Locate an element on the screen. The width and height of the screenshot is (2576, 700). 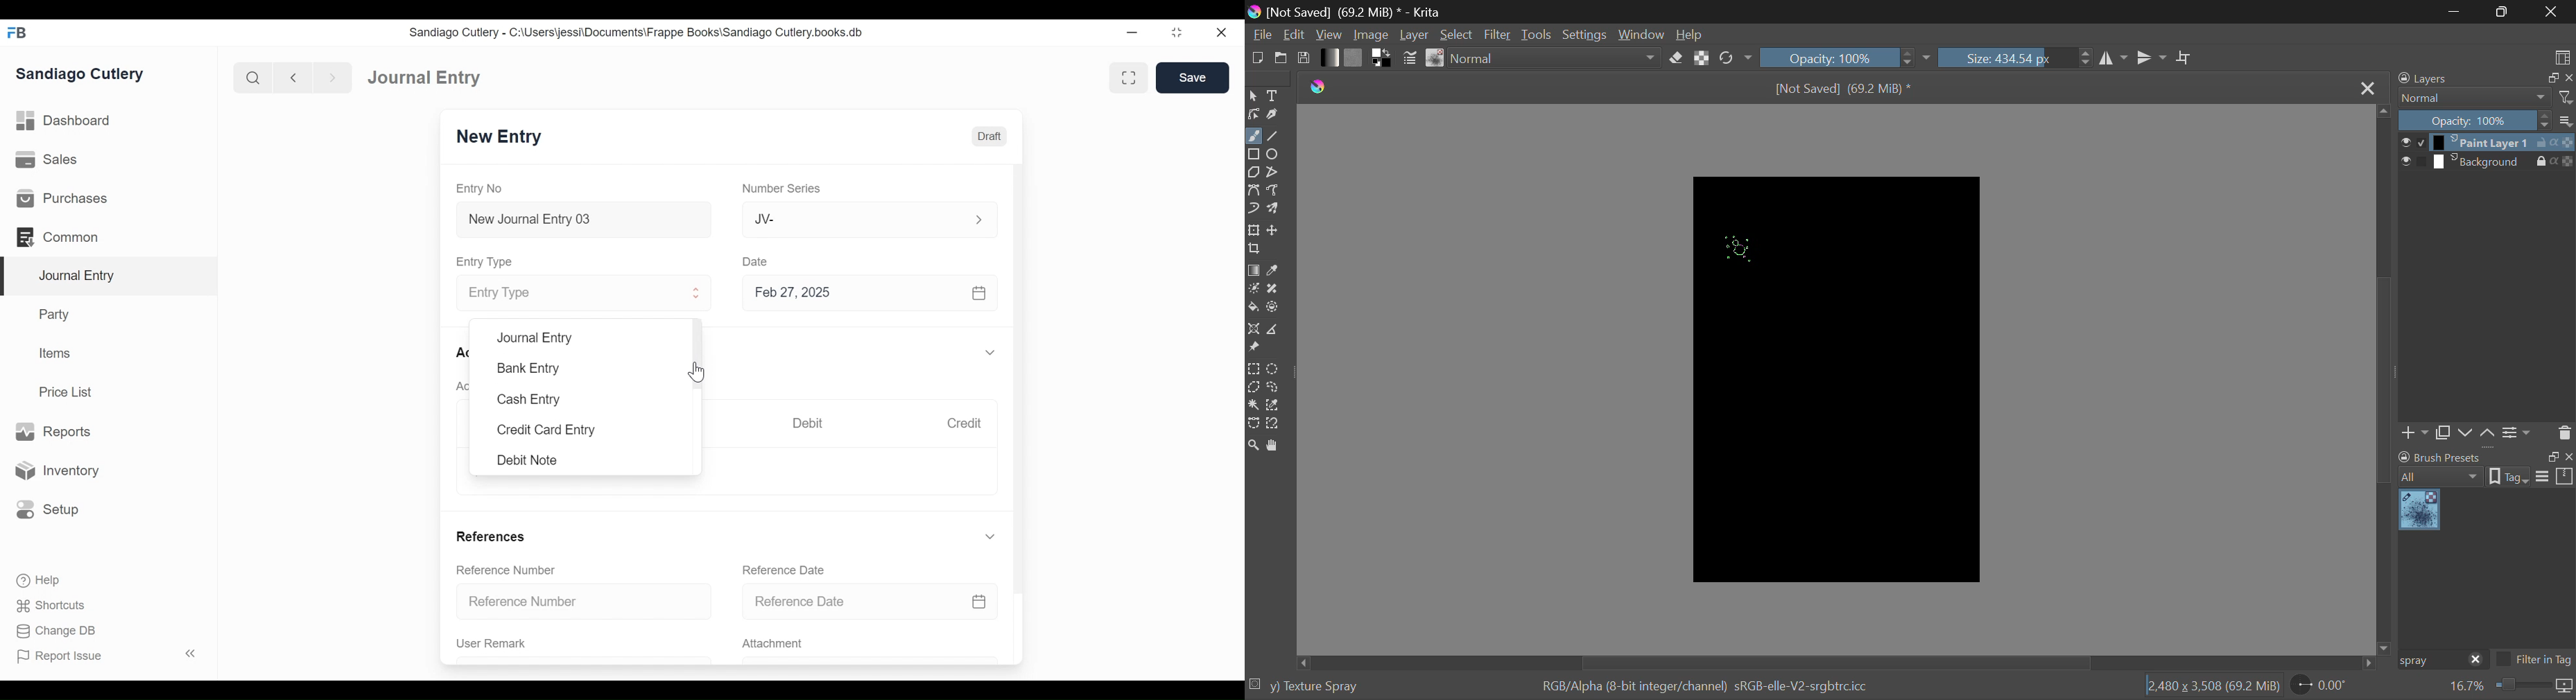
Report Issue is located at coordinates (60, 657).